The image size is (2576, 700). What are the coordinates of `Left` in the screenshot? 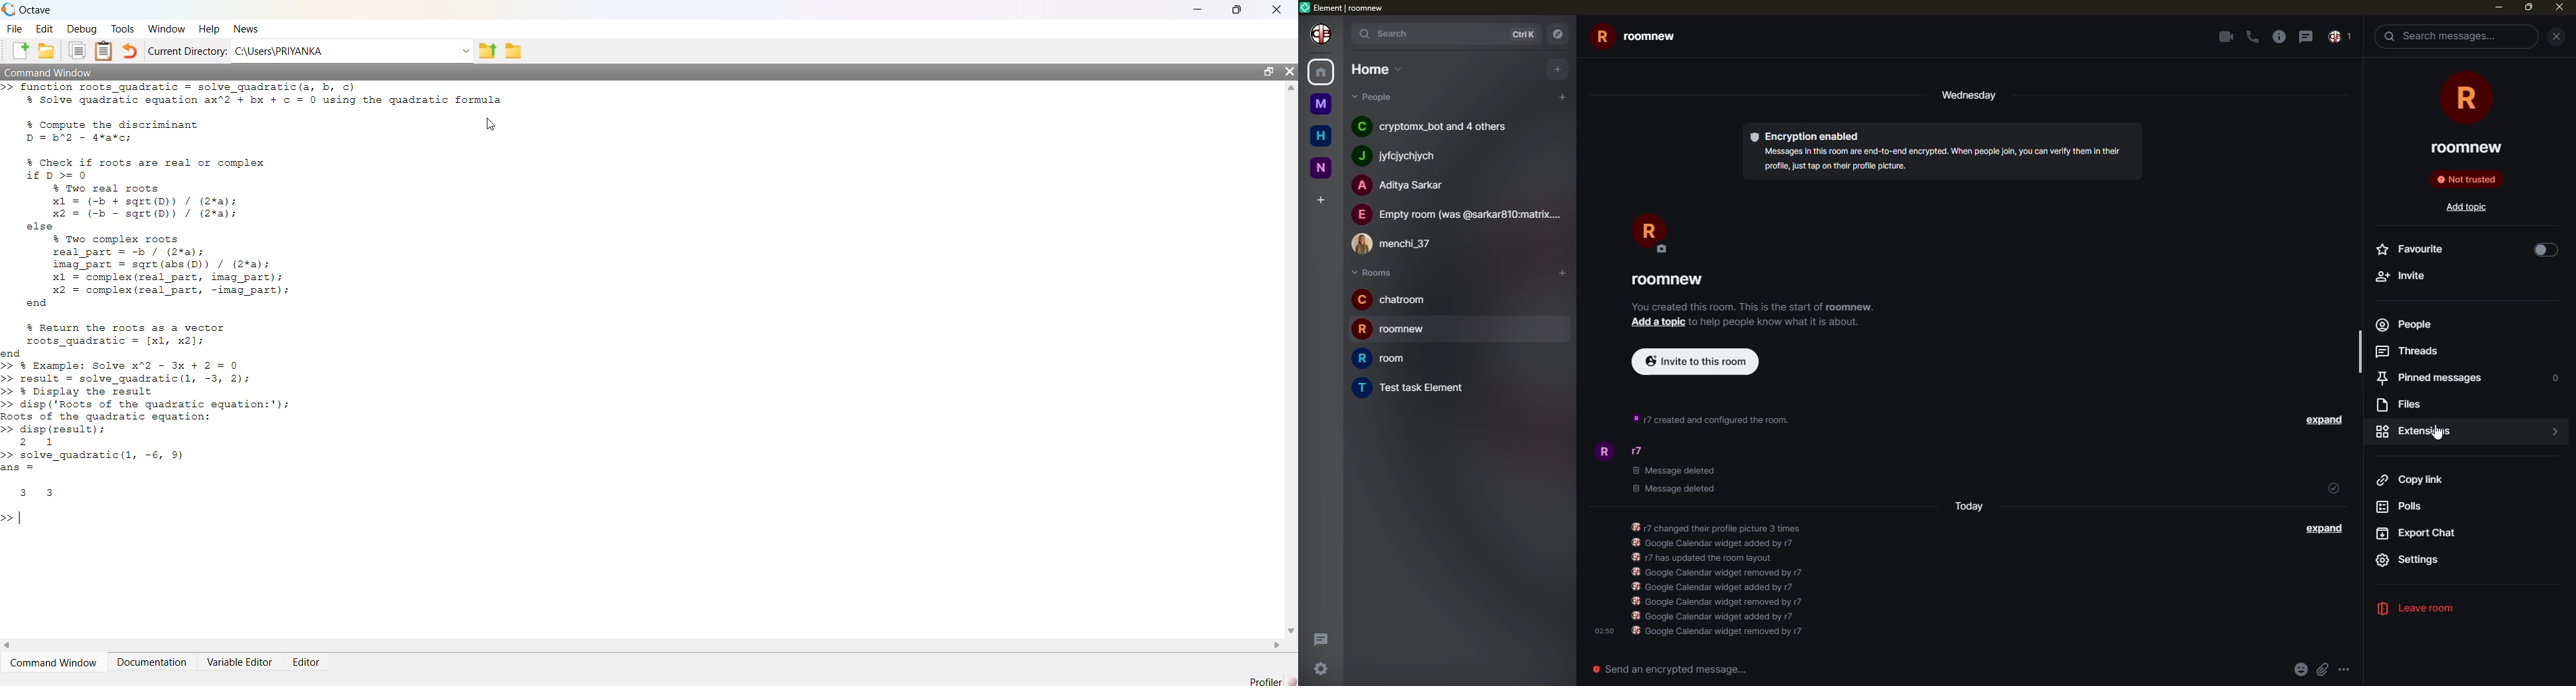 It's located at (8, 647).